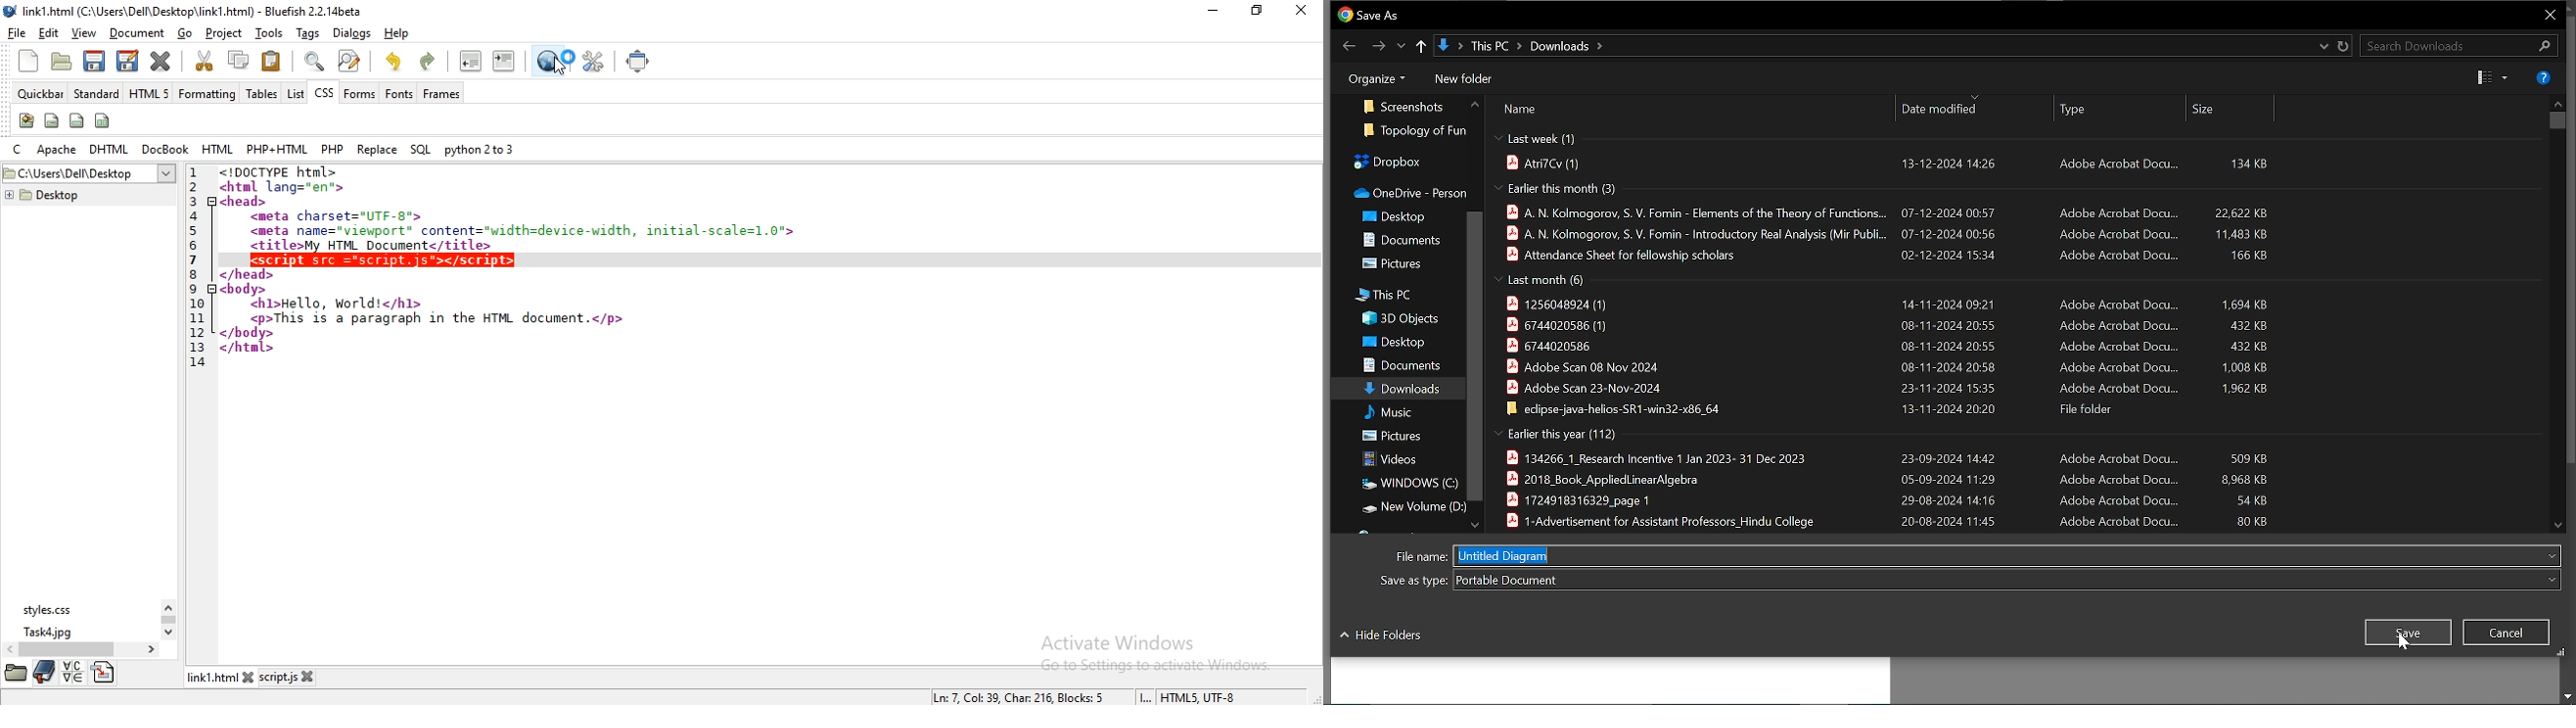  Describe the element at coordinates (50, 632) in the screenshot. I see `task4` at that location.